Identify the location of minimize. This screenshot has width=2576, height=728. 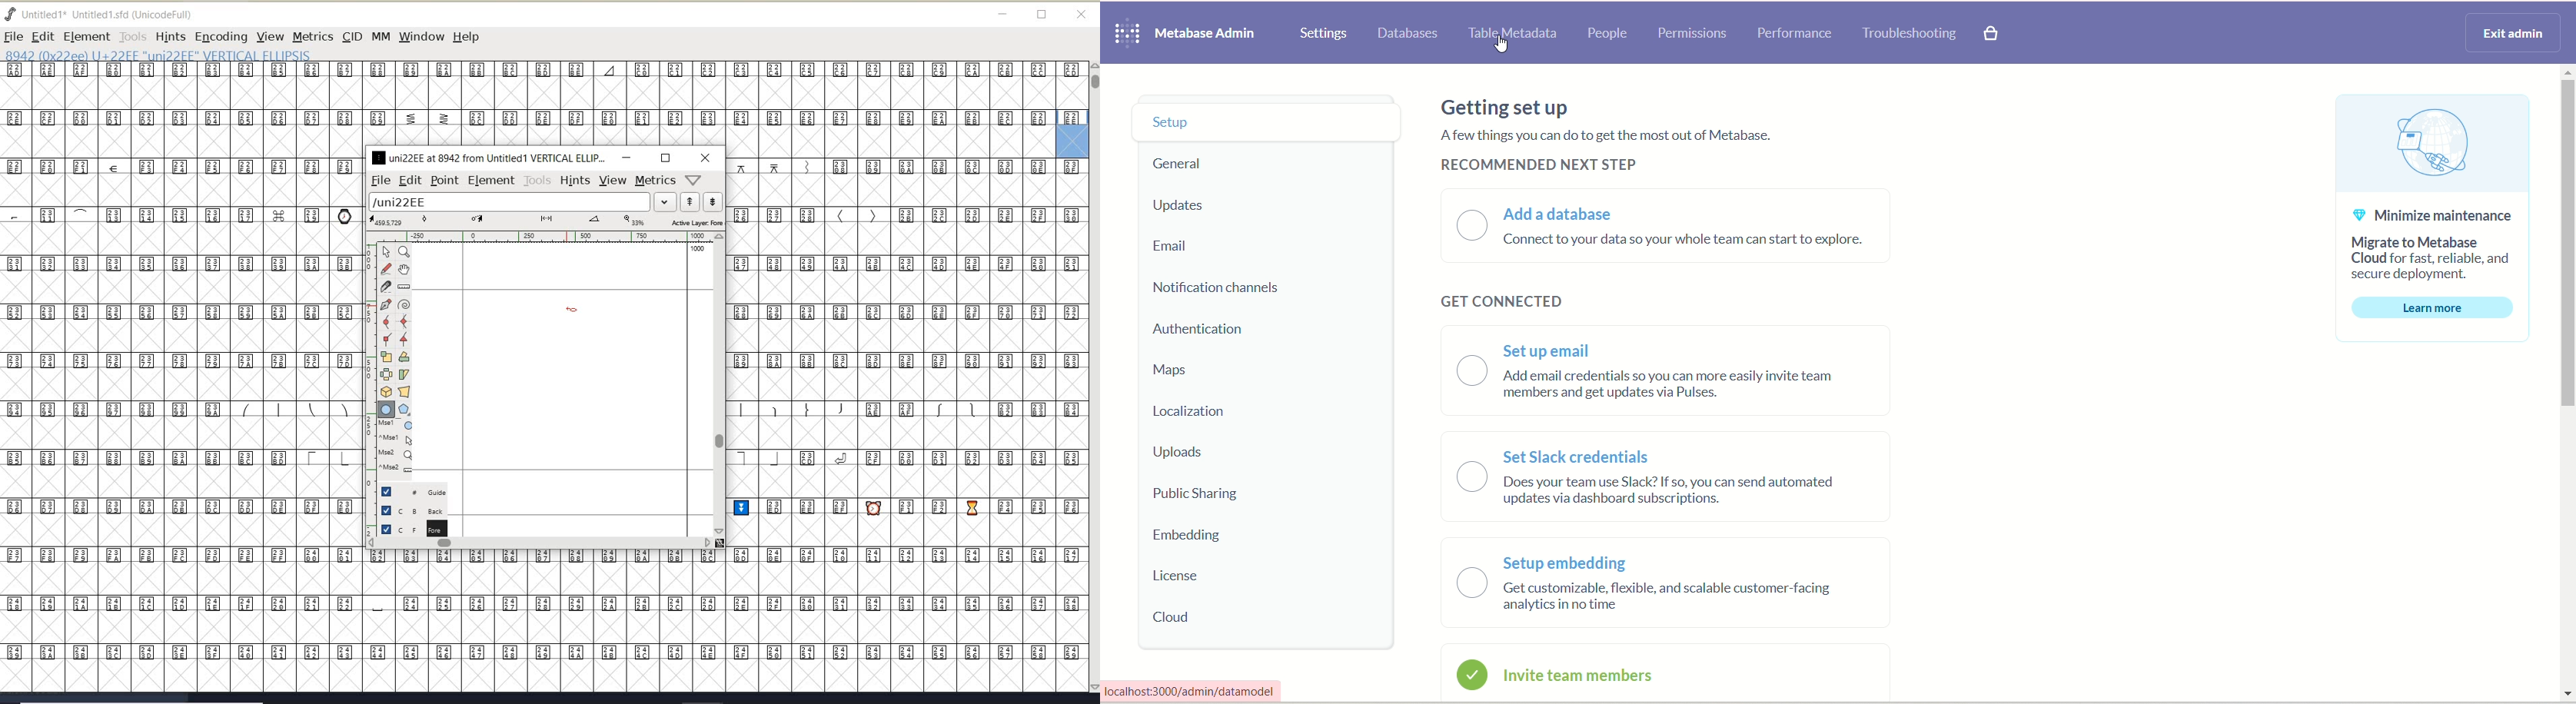
(1004, 14).